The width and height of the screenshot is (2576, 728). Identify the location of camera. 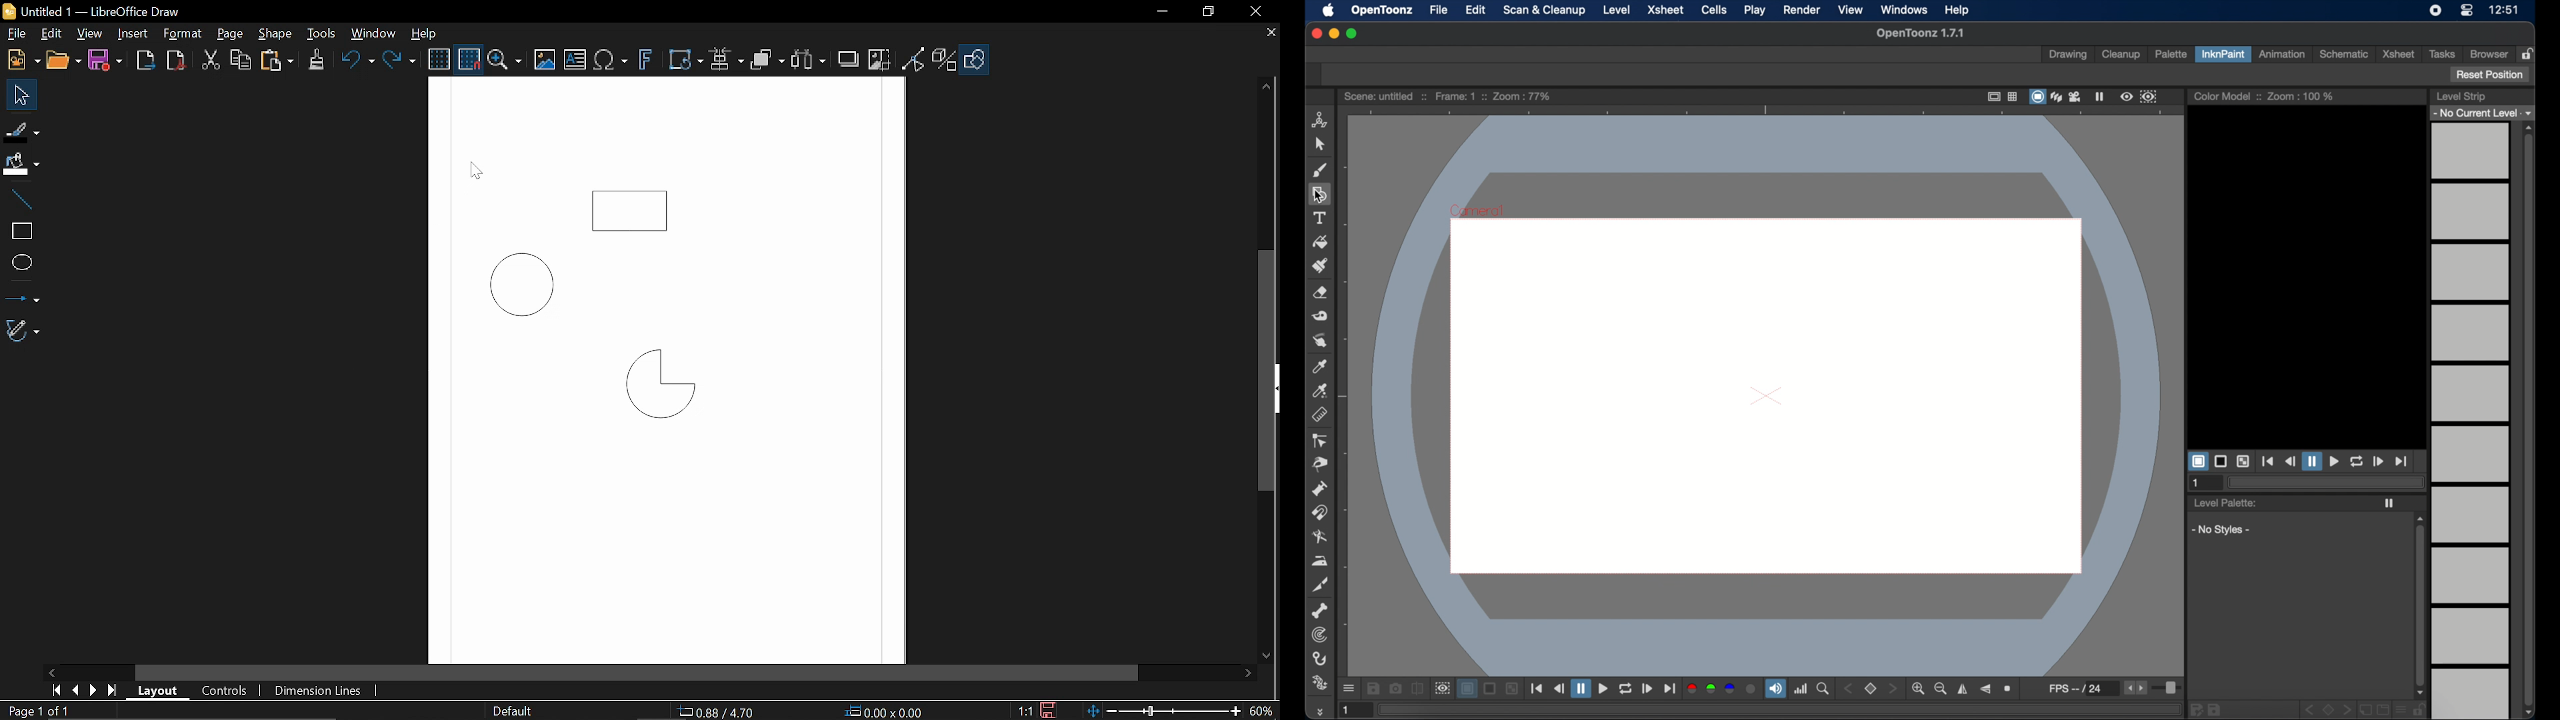
(2077, 96).